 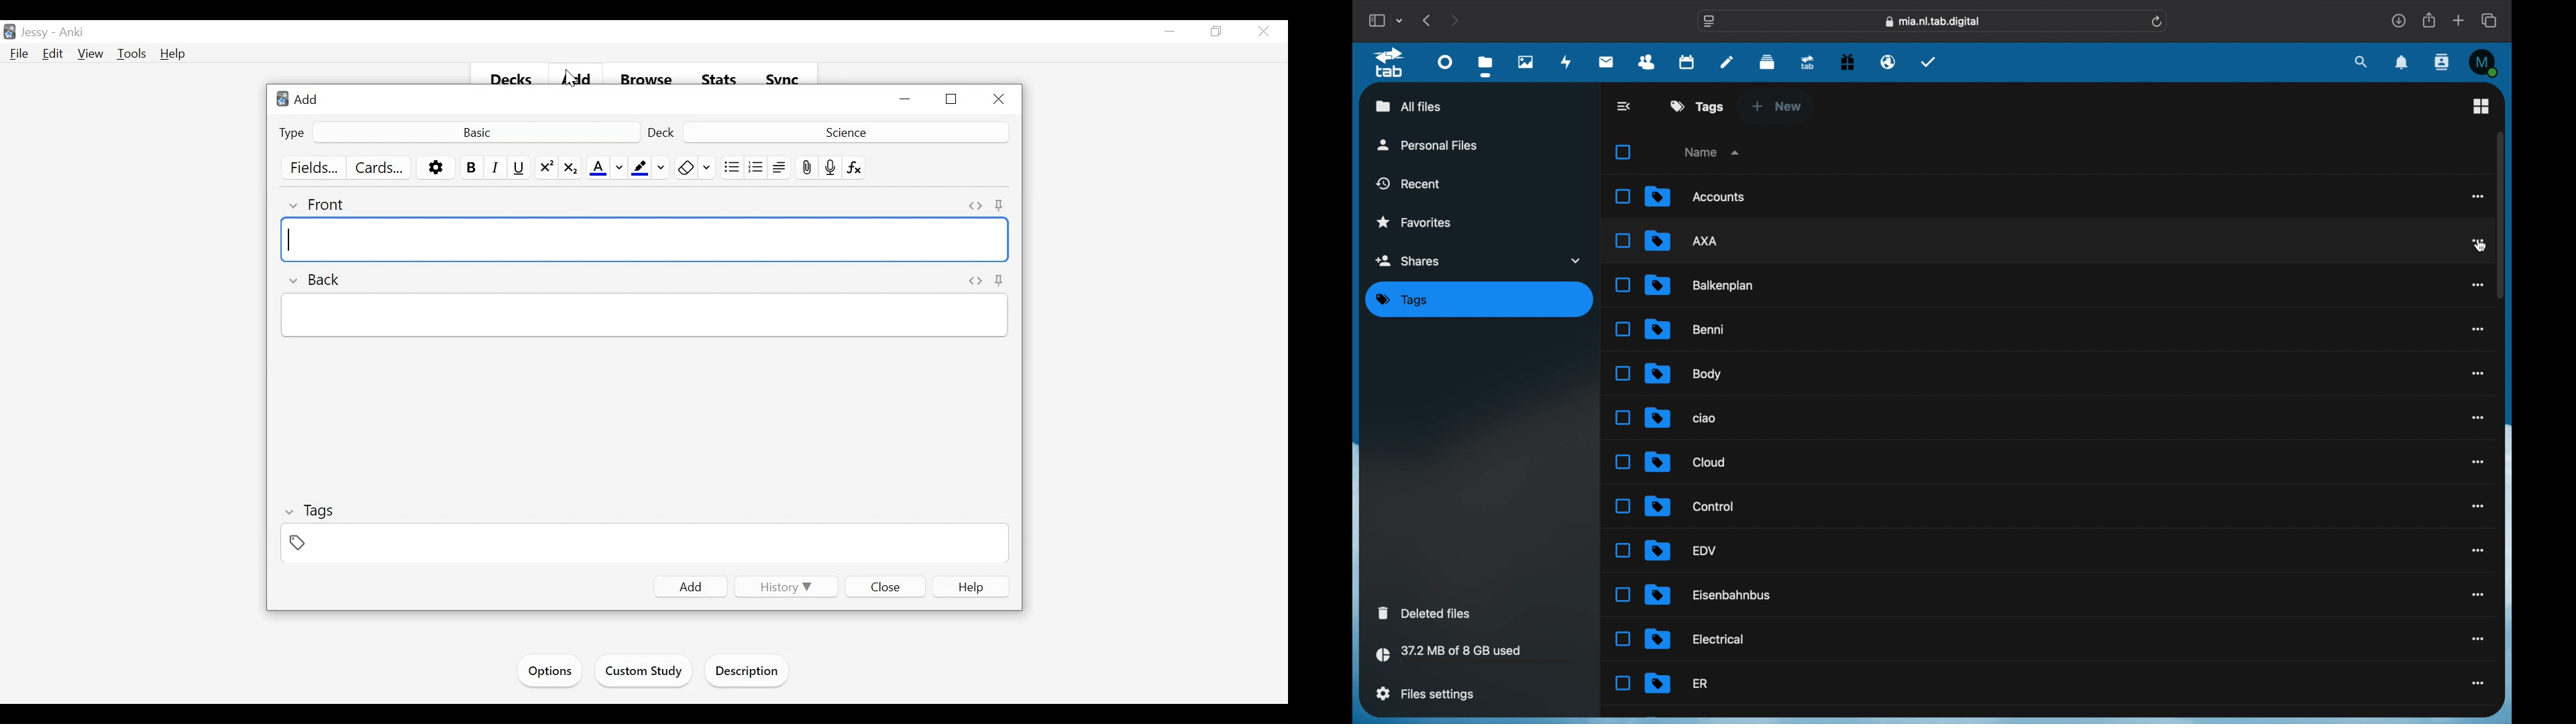 What do you see at coordinates (2479, 373) in the screenshot?
I see `more options` at bounding box center [2479, 373].